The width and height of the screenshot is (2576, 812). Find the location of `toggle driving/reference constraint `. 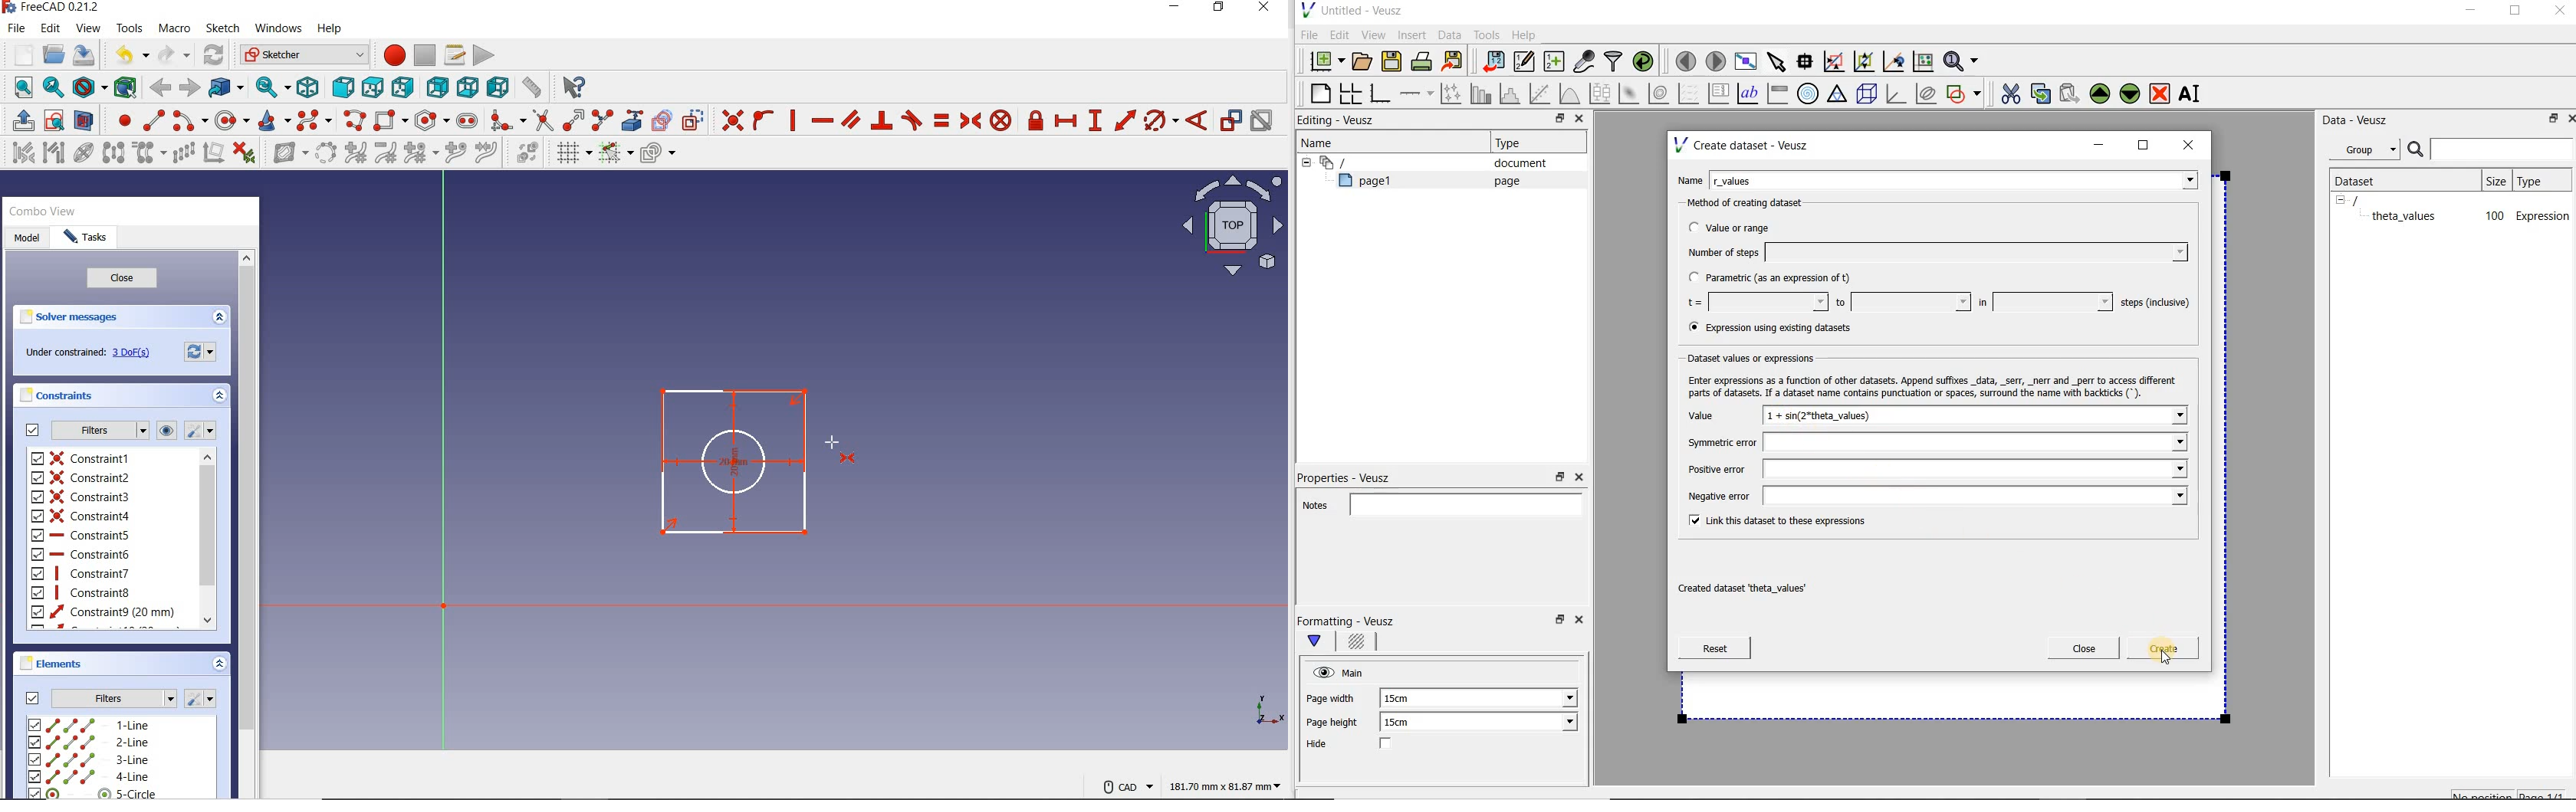

toggle driving/reference constraint  is located at coordinates (1231, 121).